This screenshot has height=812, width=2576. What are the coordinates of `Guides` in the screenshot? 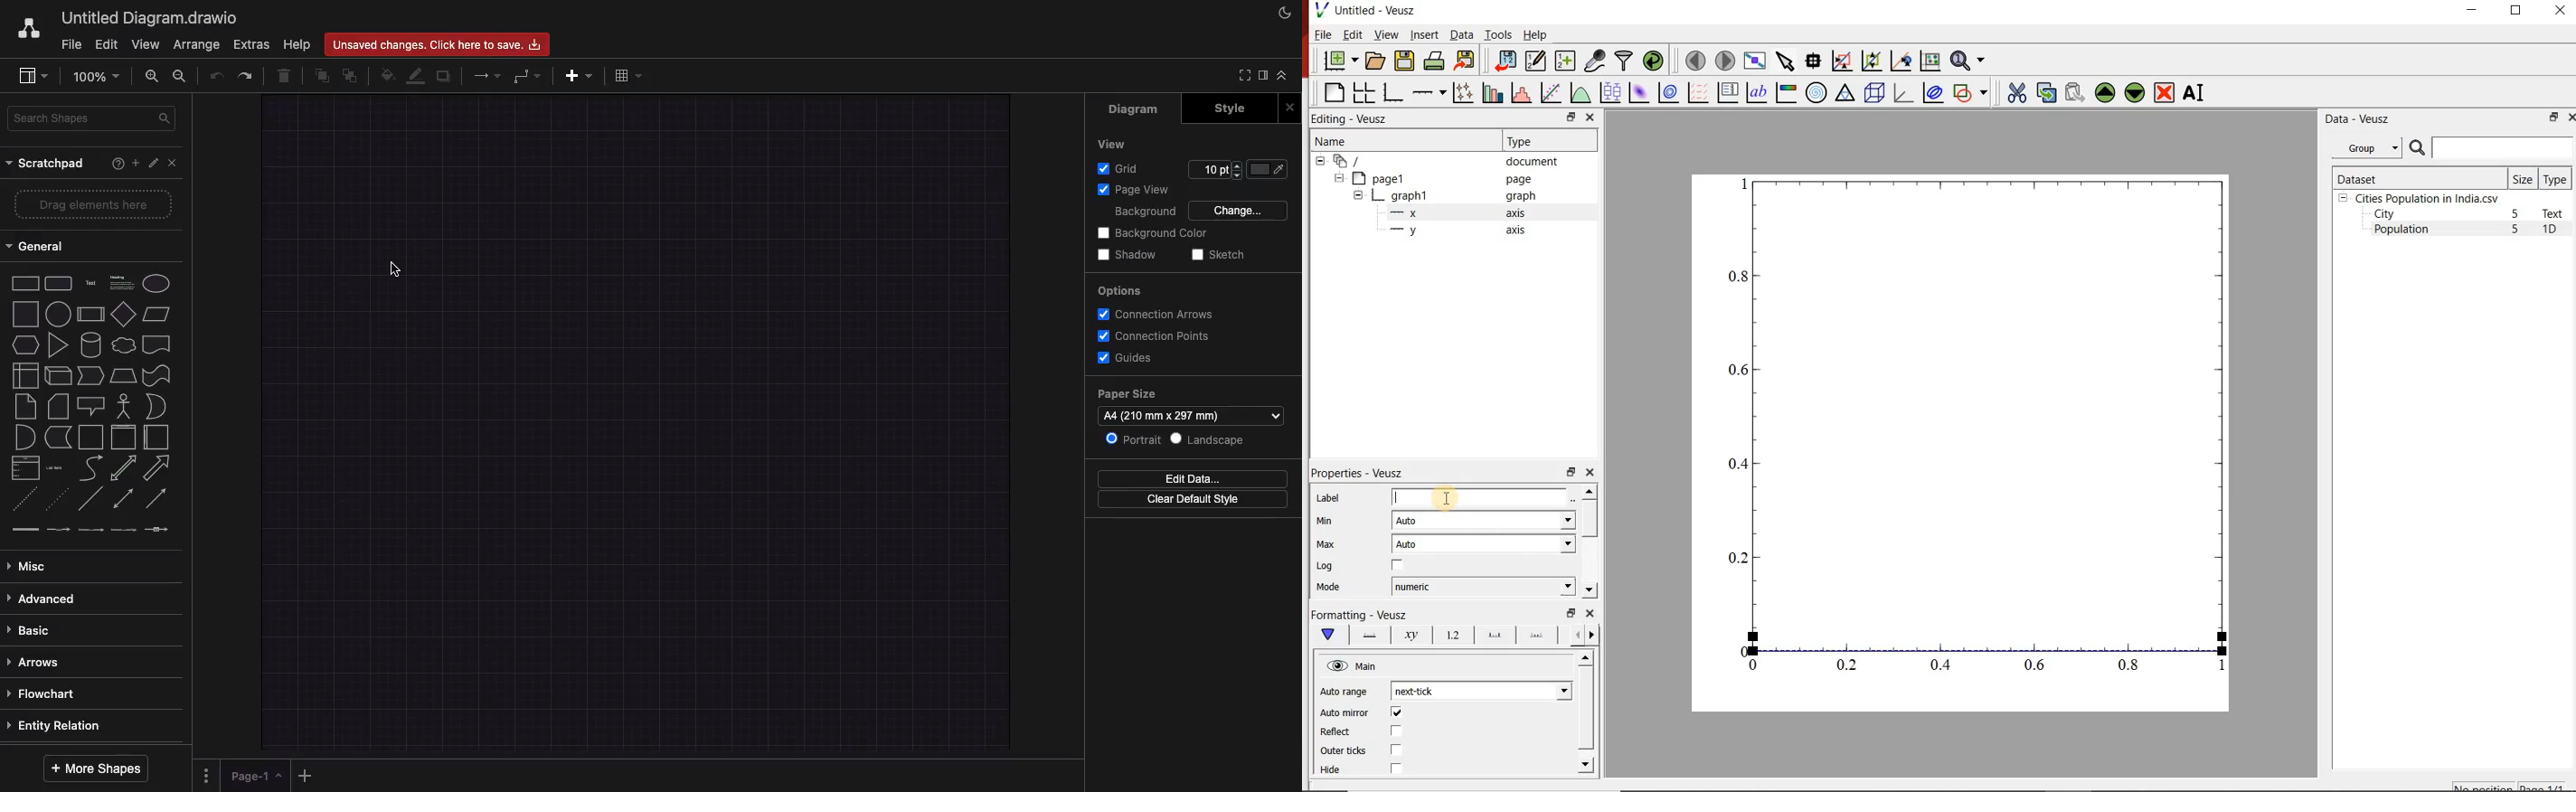 It's located at (1126, 358).